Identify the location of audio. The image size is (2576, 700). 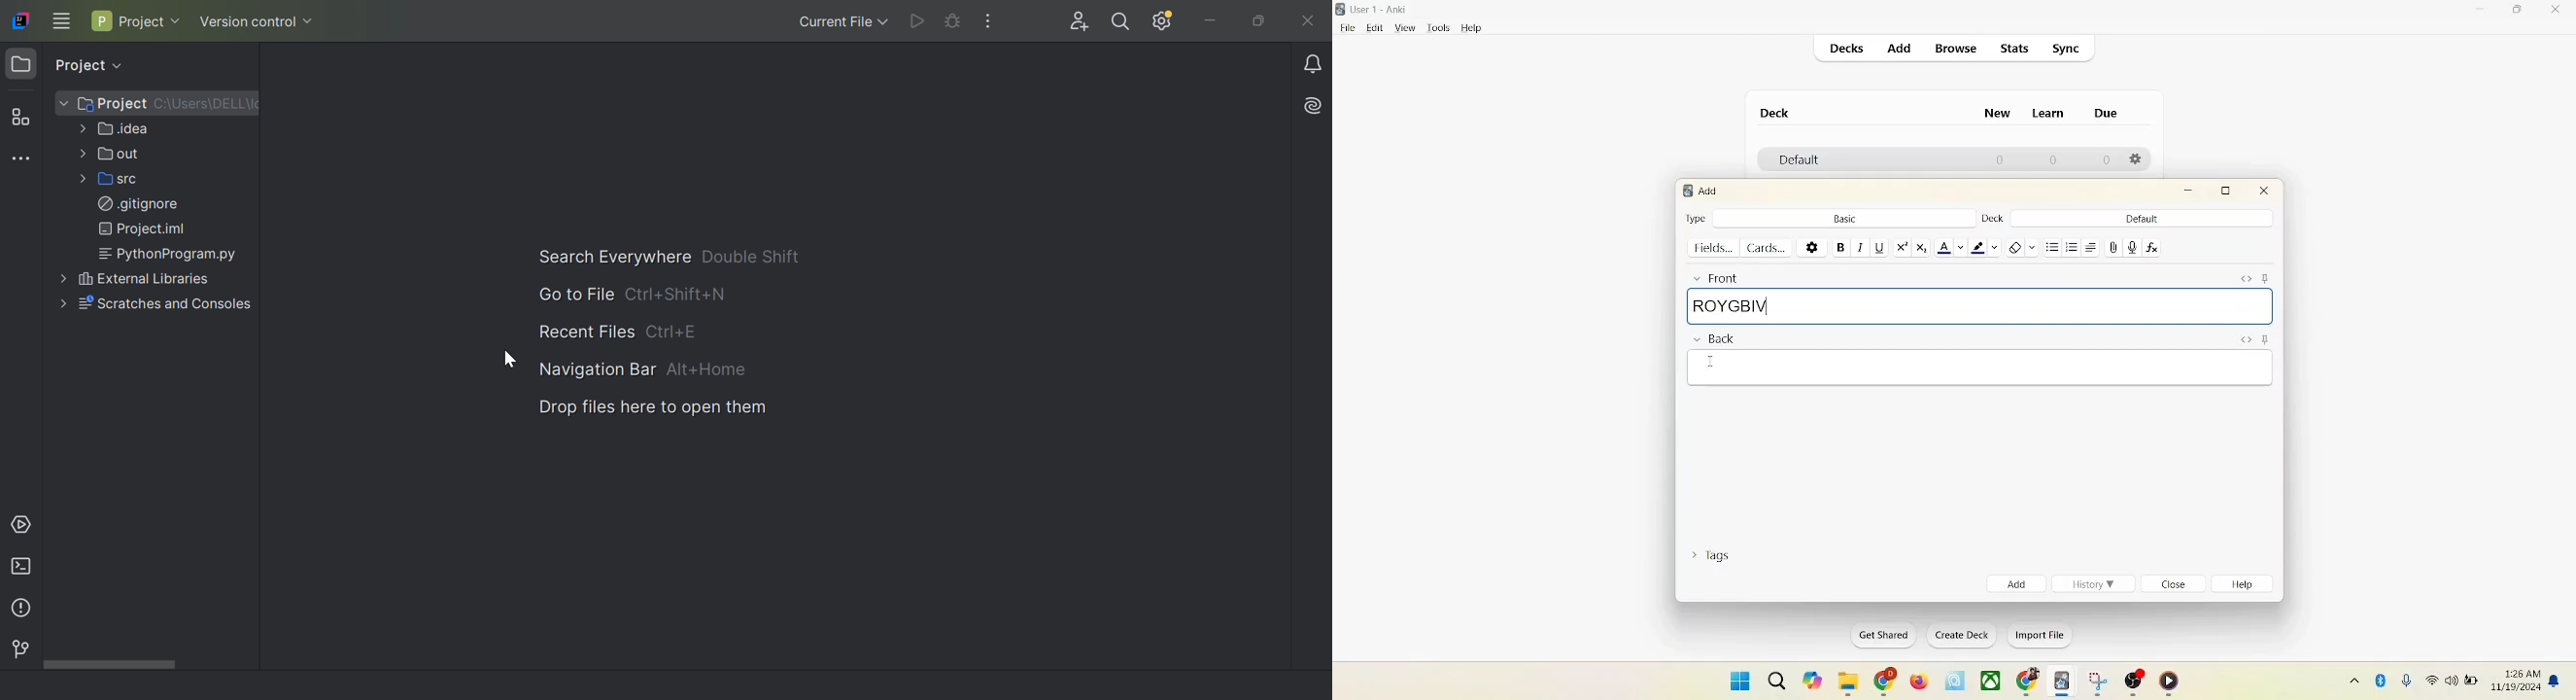
(2133, 247).